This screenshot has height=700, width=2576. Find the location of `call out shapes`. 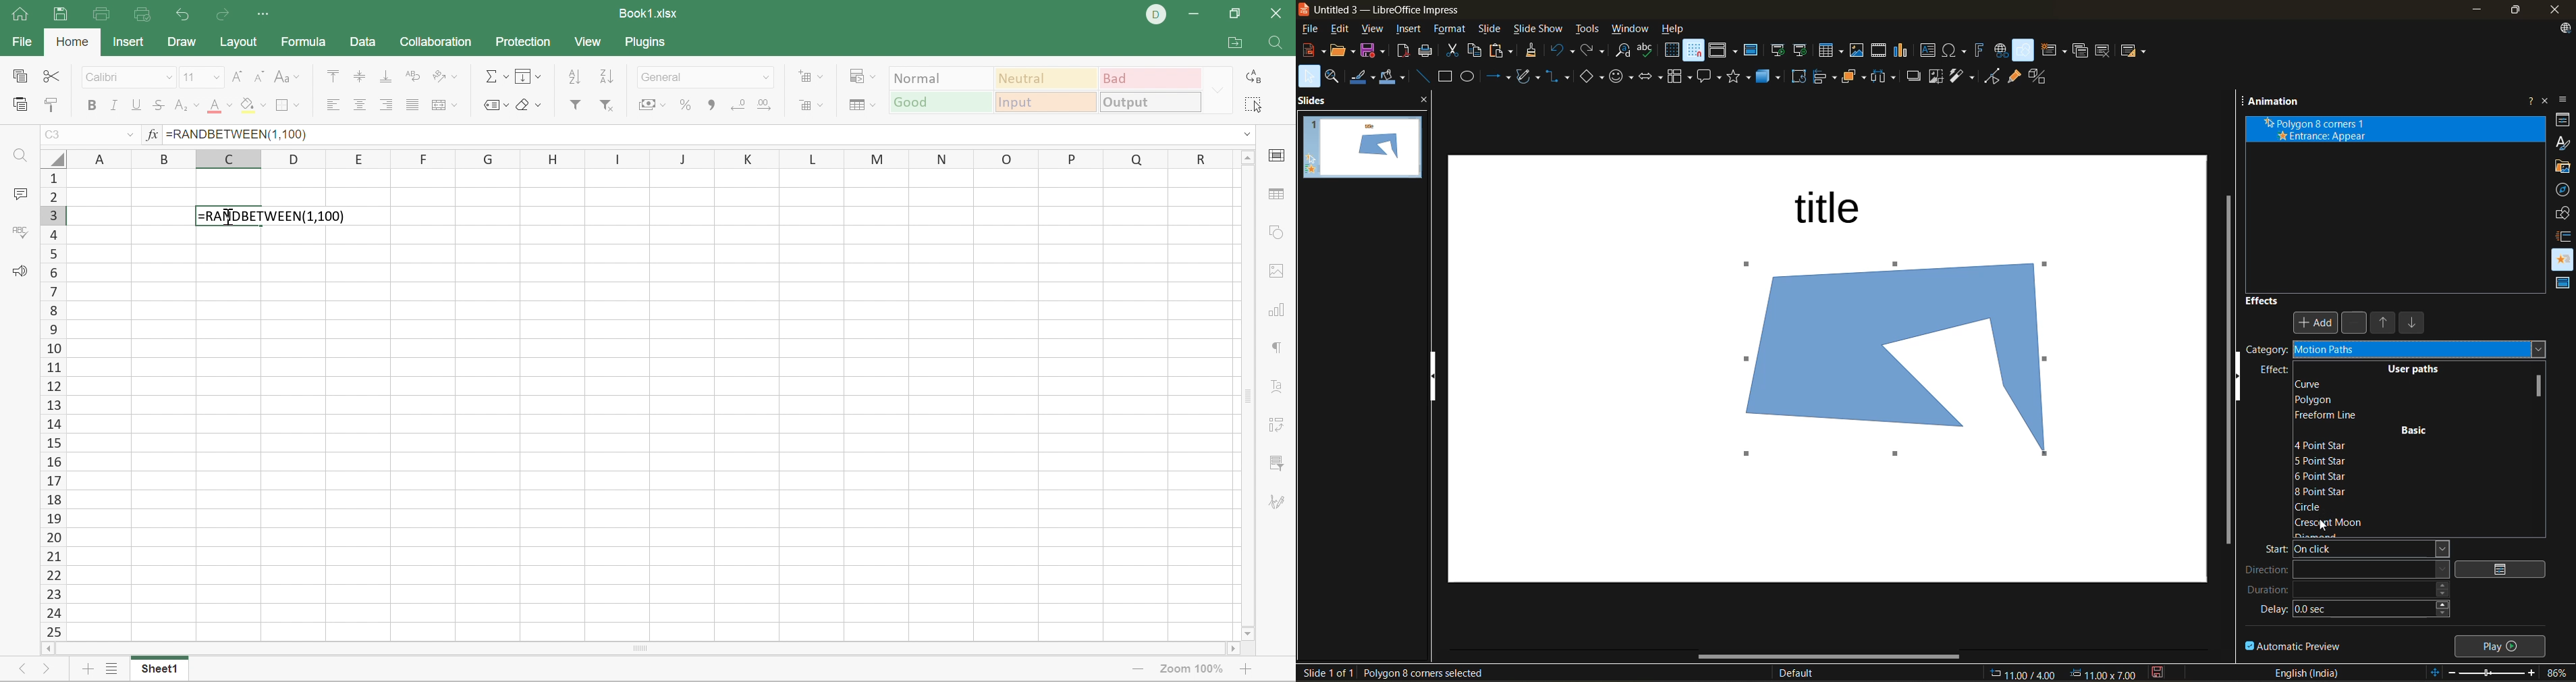

call out shapes is located at coordinates (1711, 77).